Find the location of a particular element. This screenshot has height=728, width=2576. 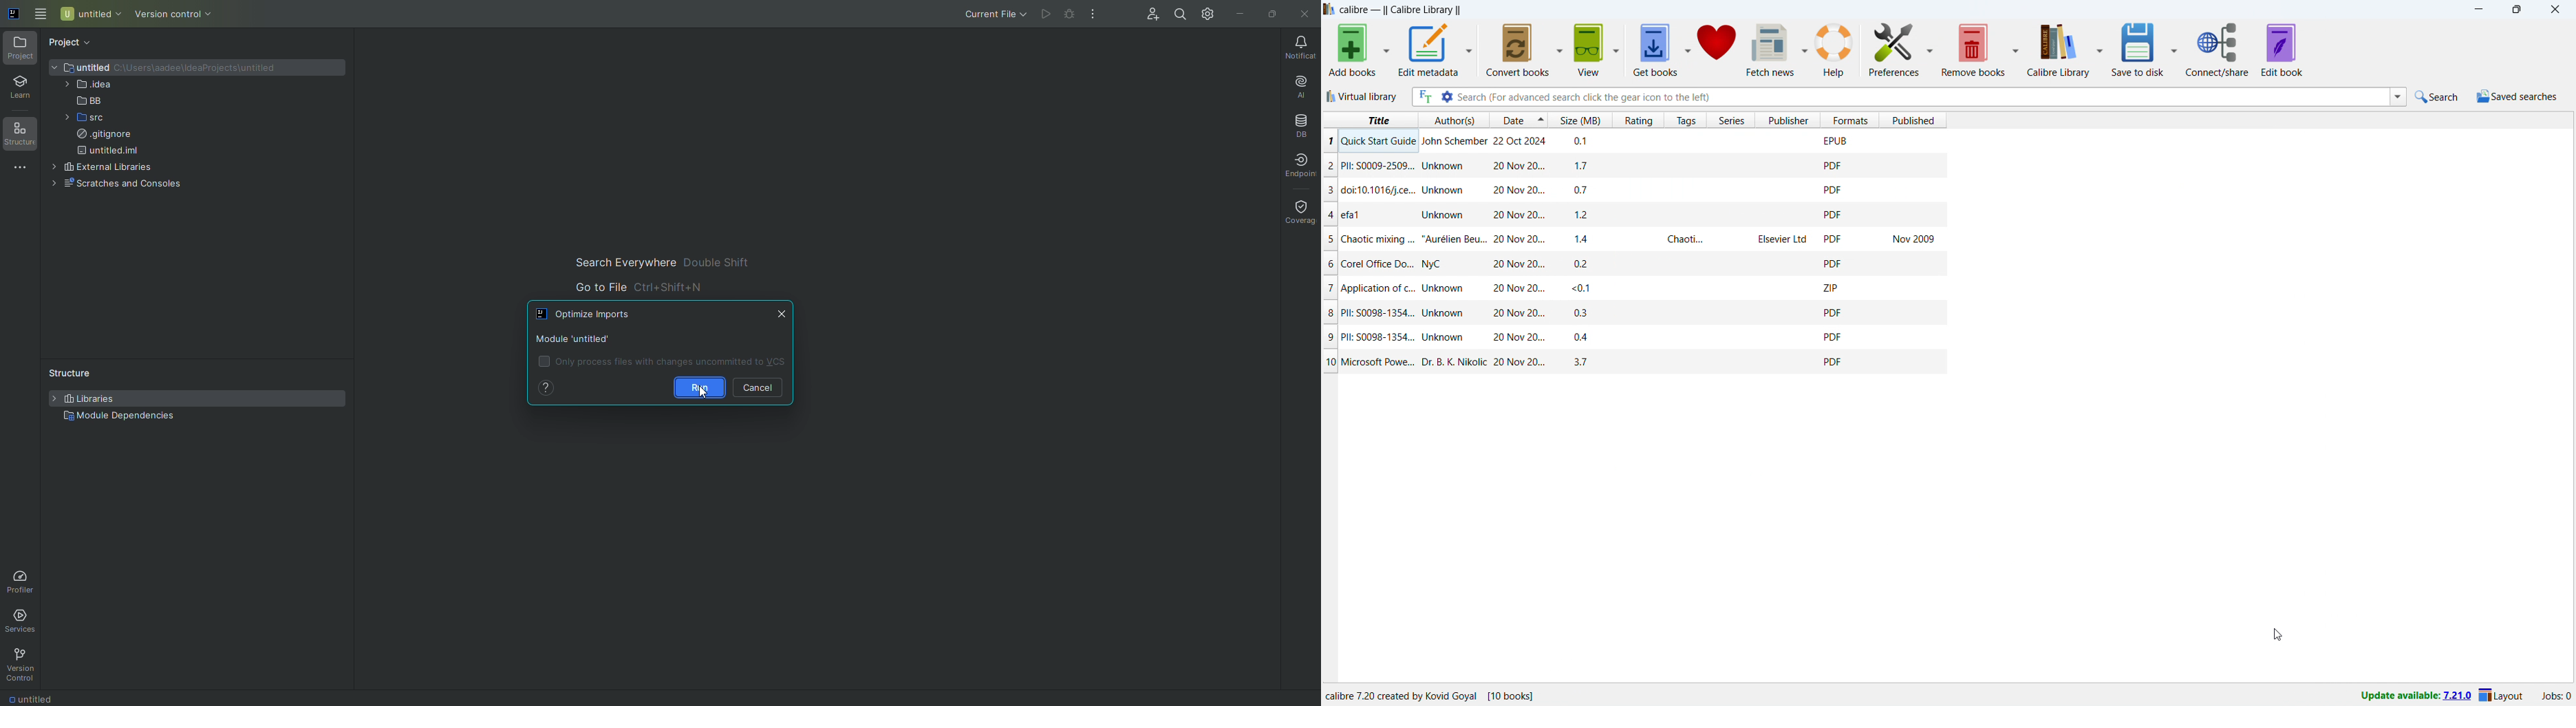

Endpoint is located at coordinates (1300, 166).